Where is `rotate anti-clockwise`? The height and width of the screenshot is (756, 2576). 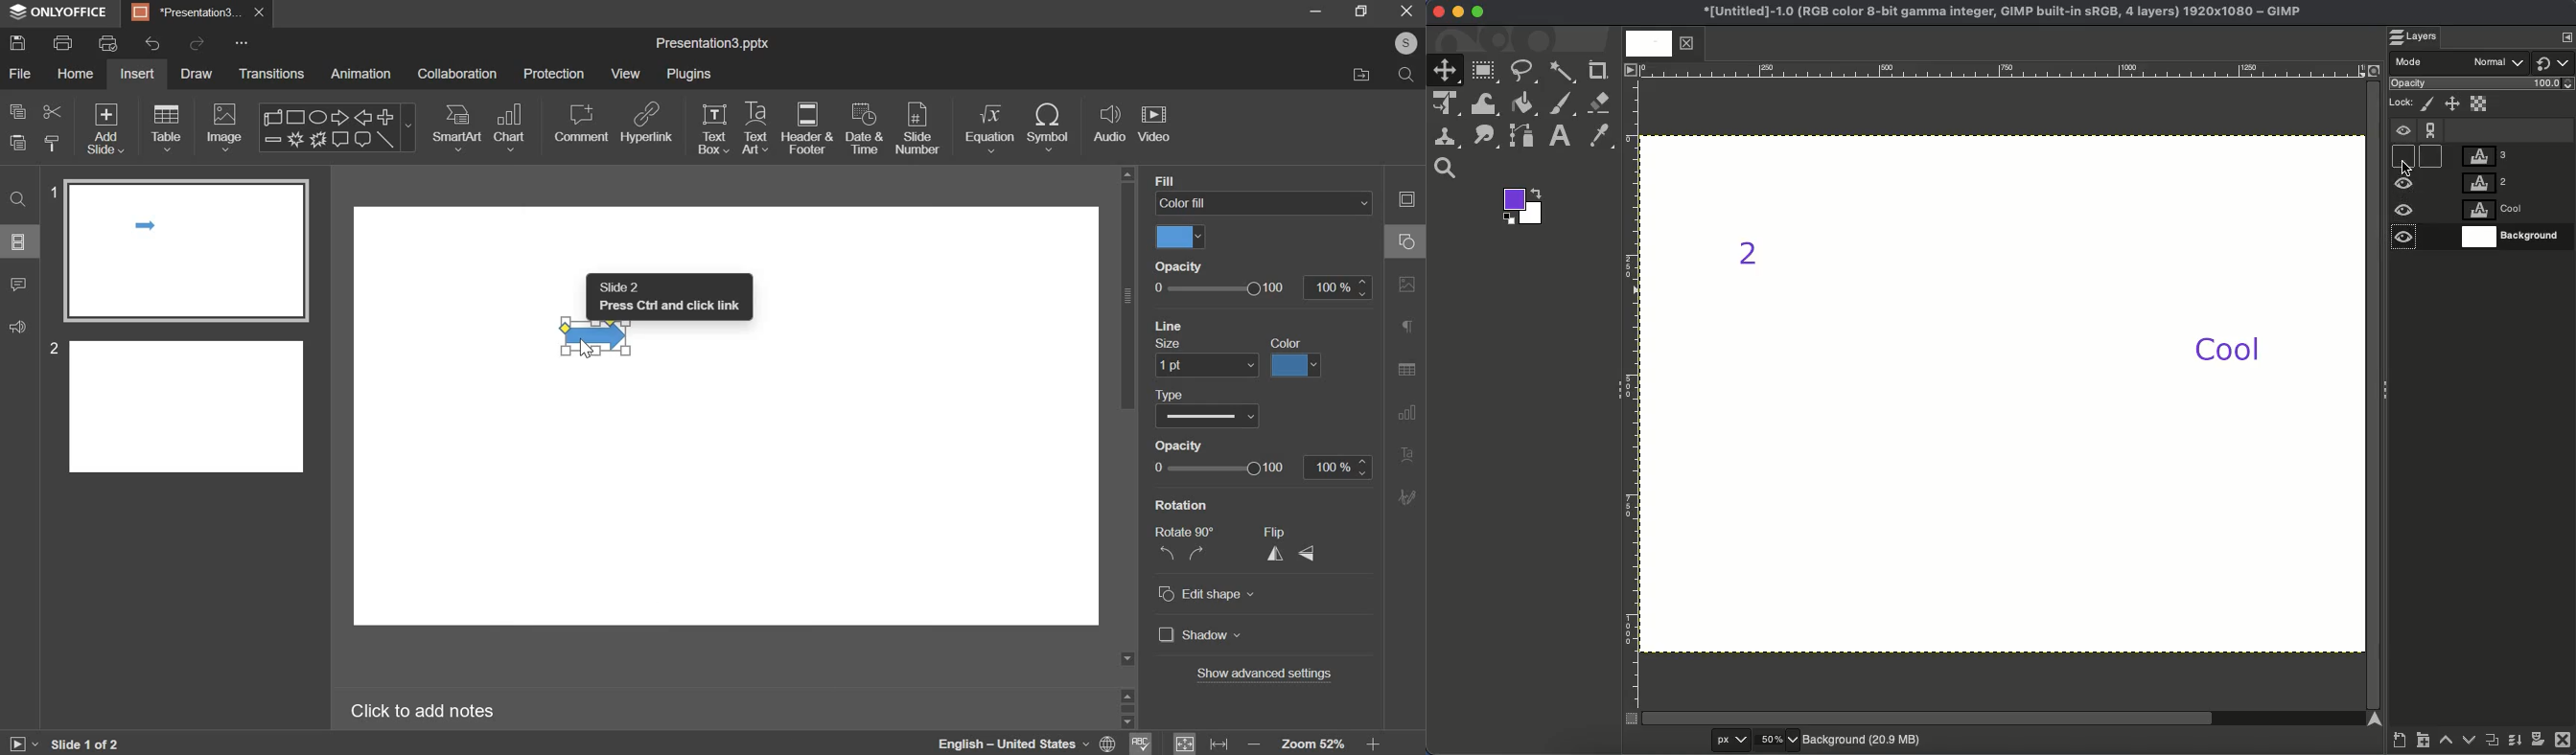 rotate anti-clockwise is located at coordinates (1166, 552).